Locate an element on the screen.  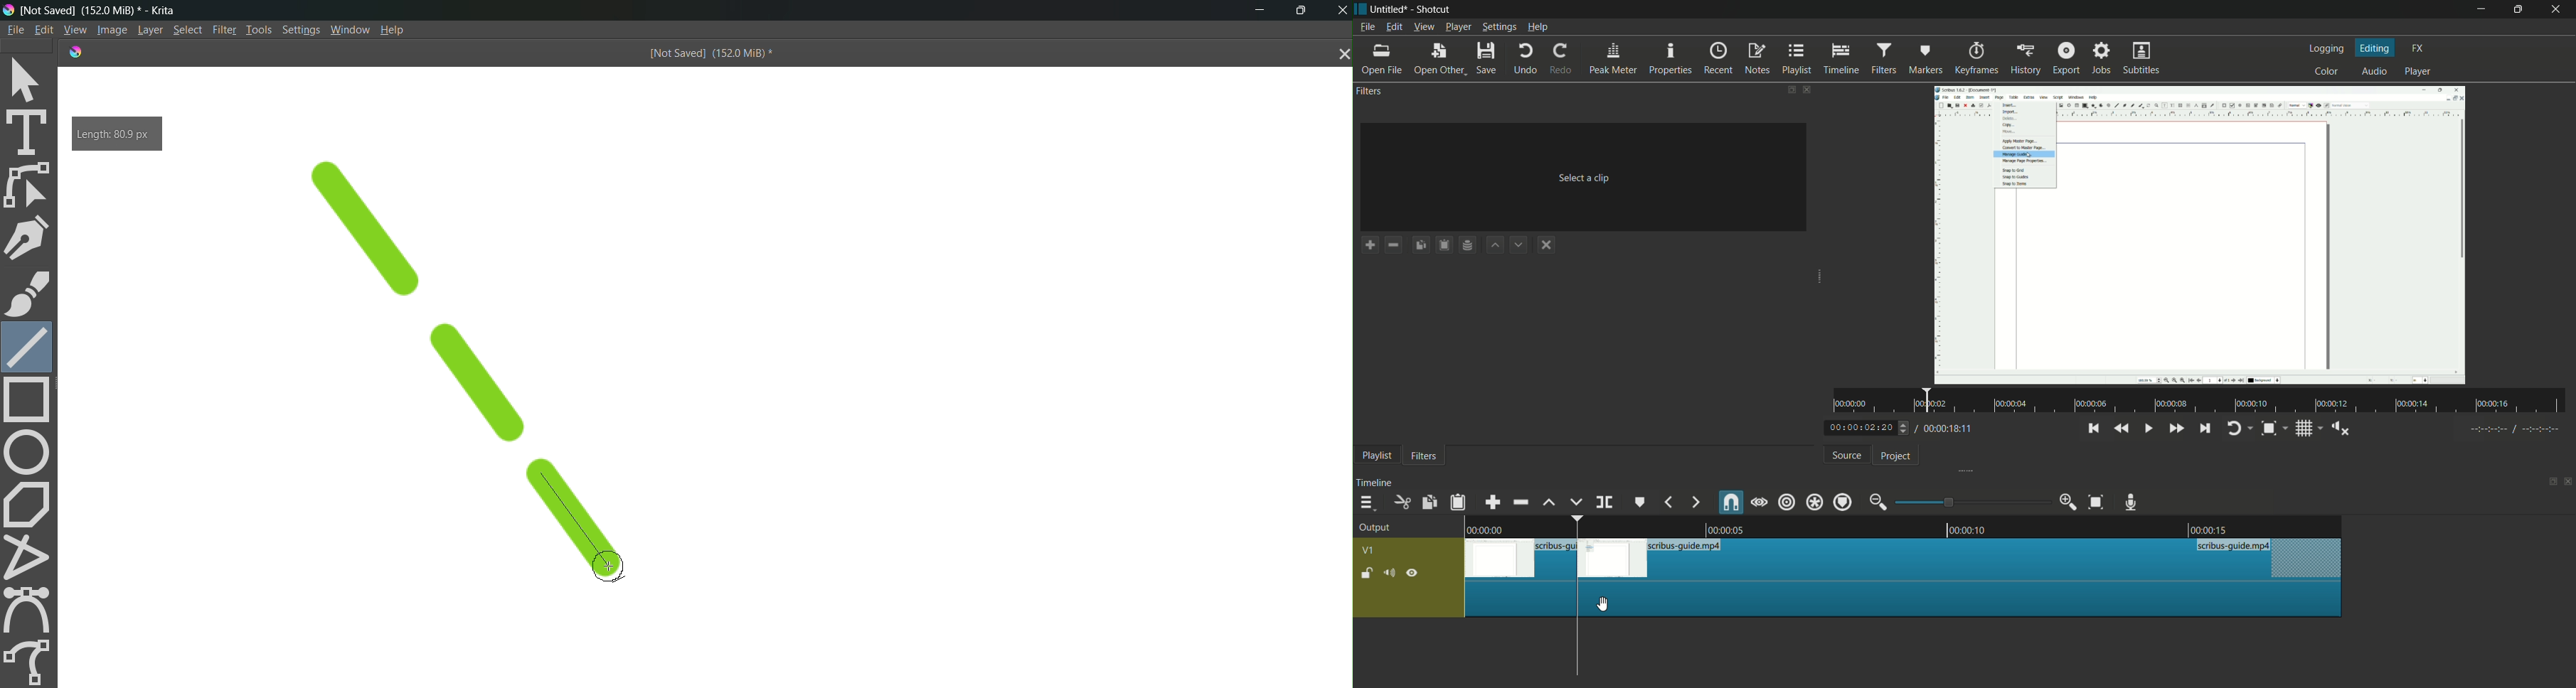
Image is located at coordinates (110, 31).